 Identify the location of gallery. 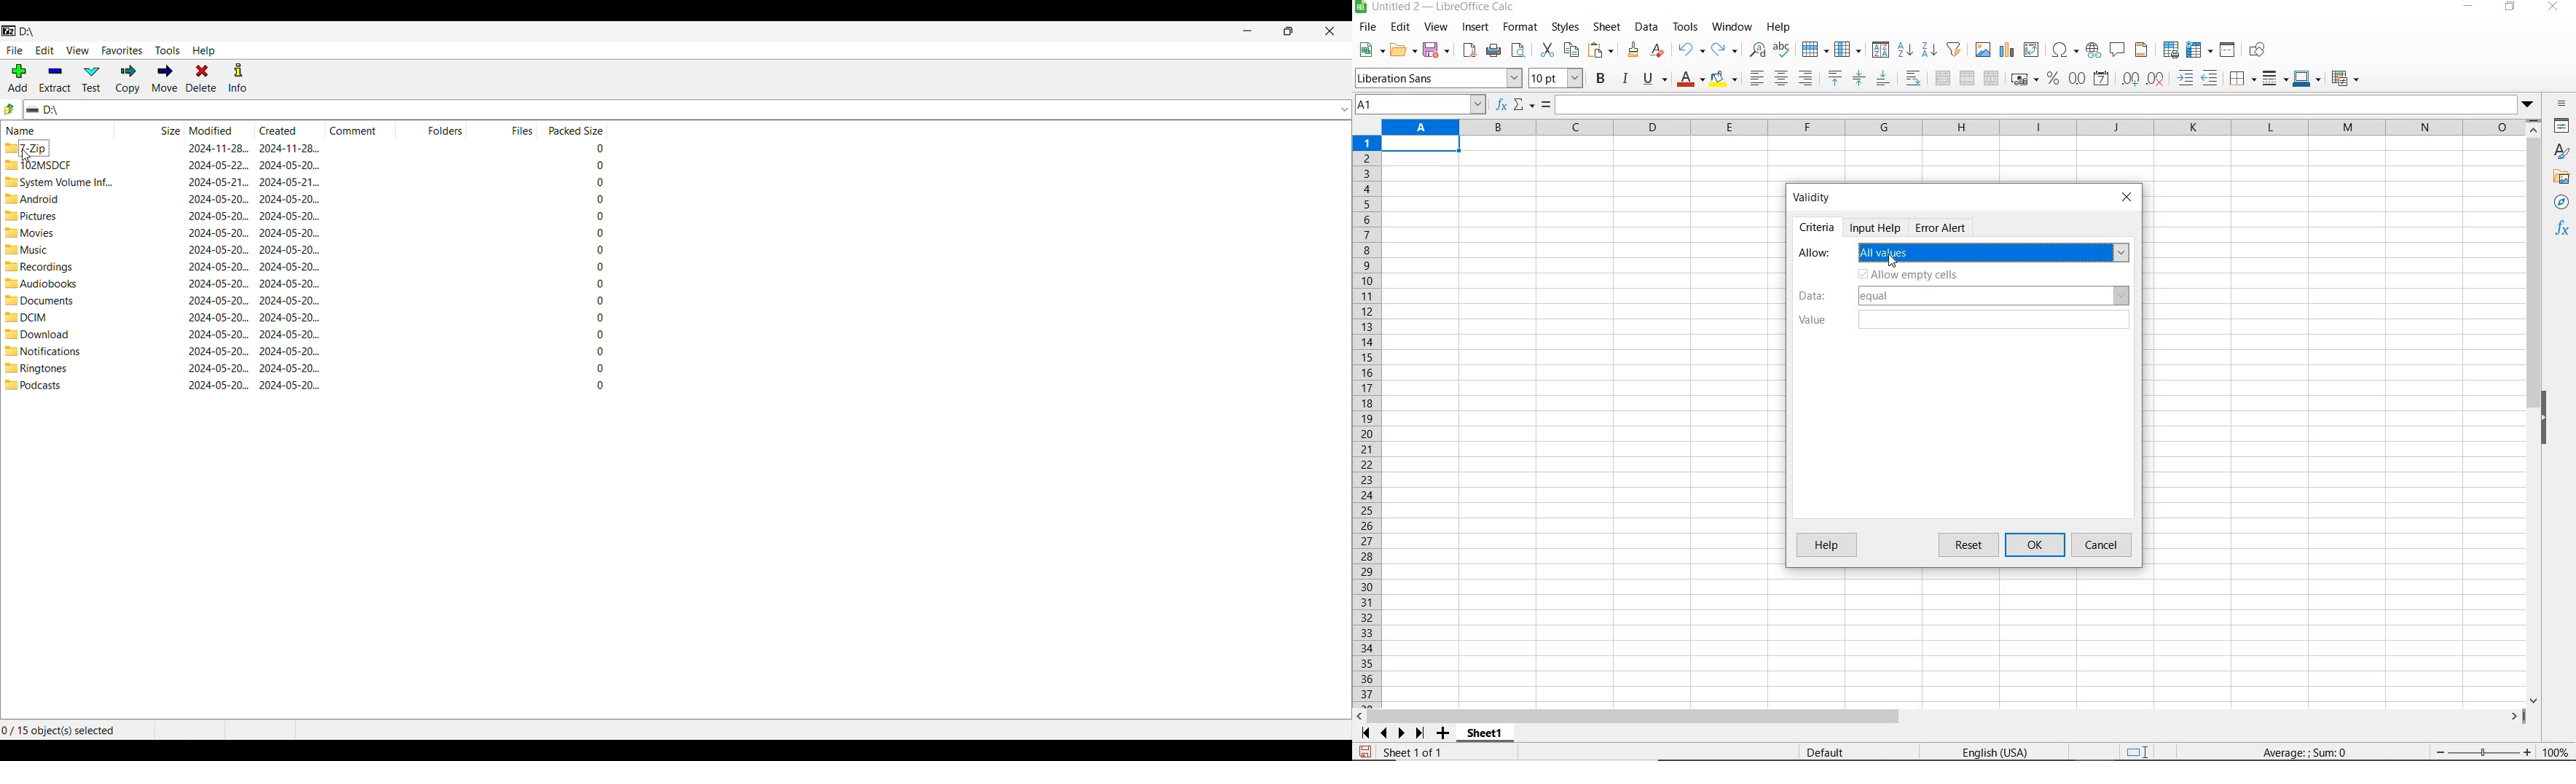
(2564, 178).